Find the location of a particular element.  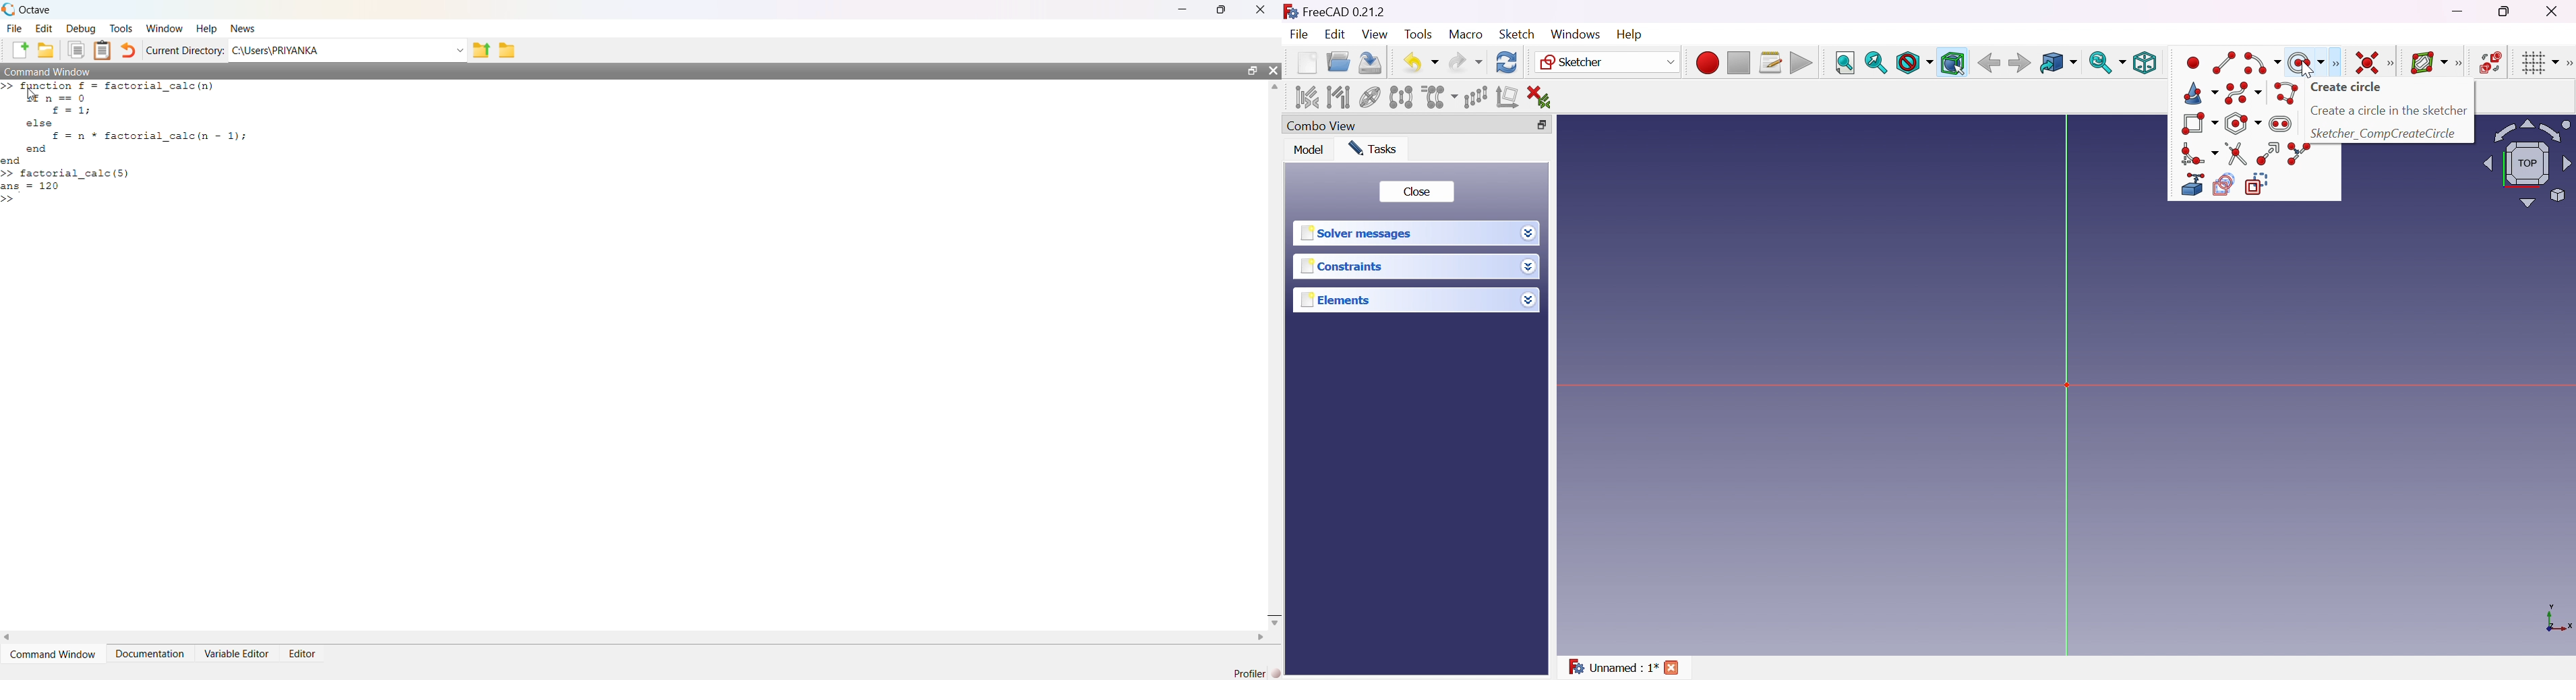

Go to linked object is located at coordinates (2058, 63).